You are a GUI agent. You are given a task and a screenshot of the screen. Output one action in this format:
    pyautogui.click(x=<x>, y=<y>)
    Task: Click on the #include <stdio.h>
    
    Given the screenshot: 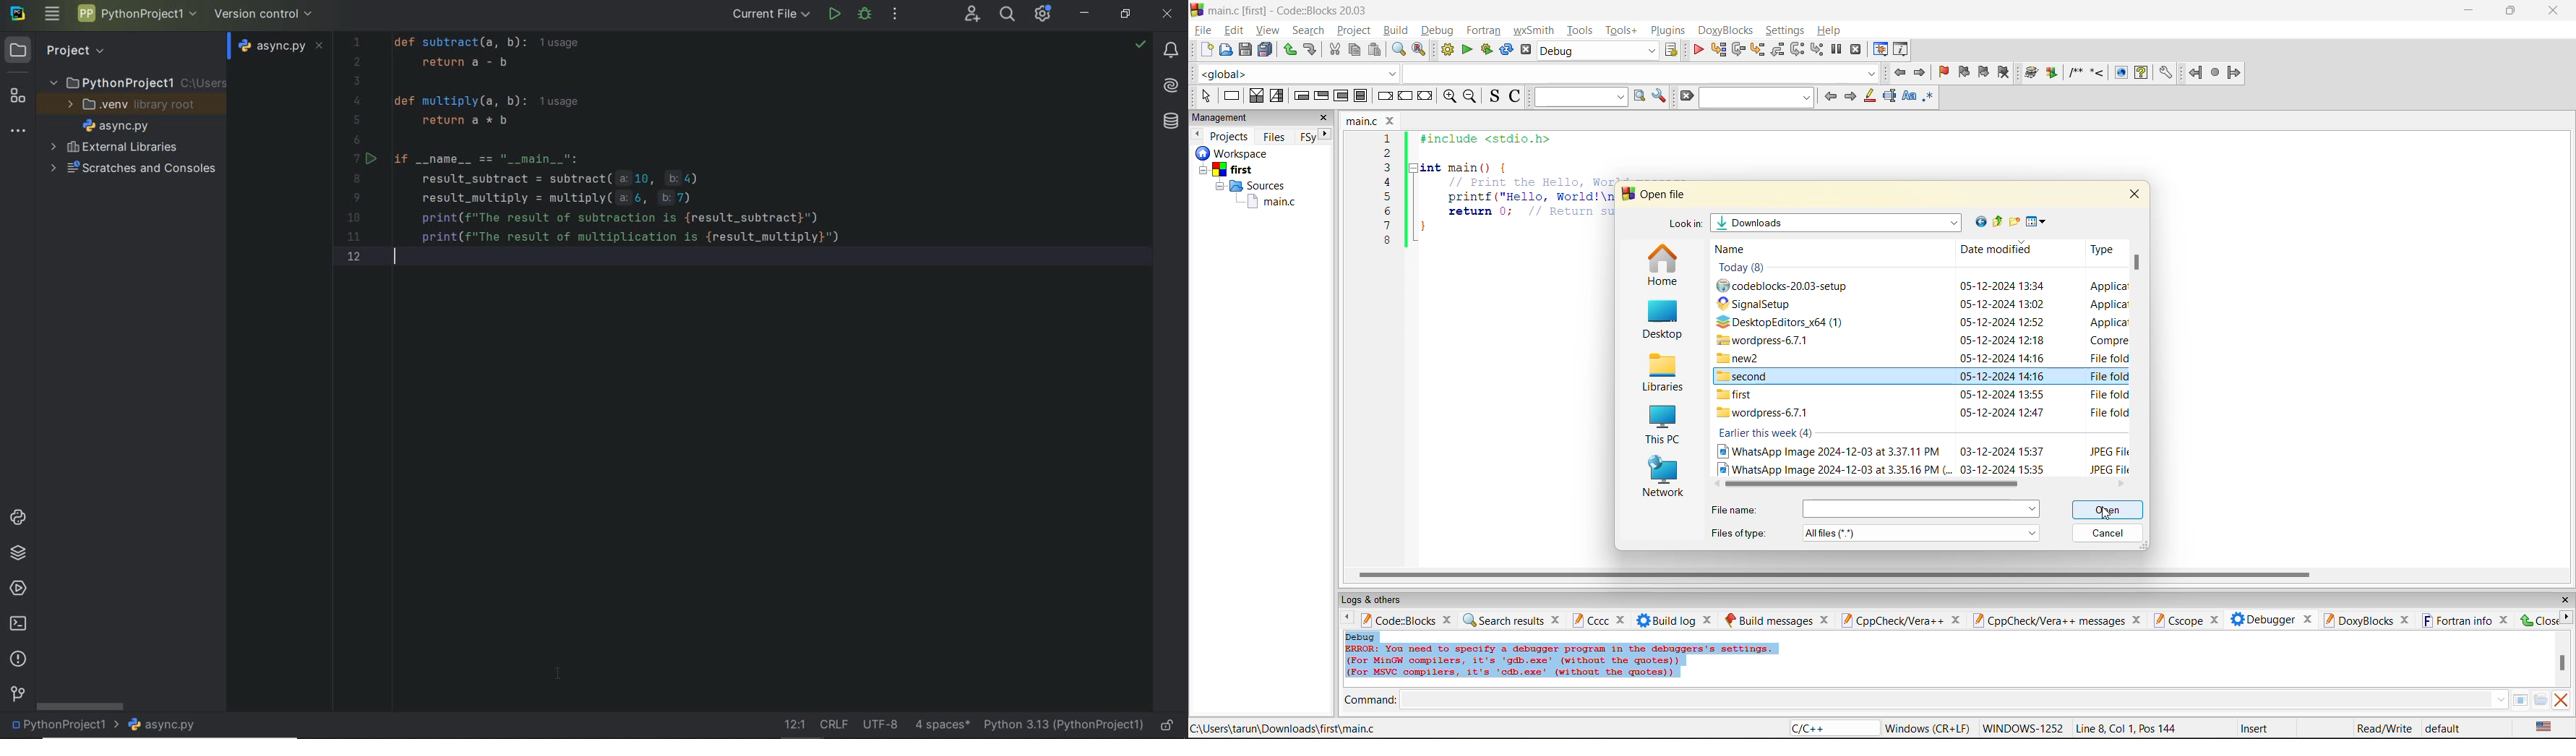 What is the action you would take?
    pyautogui.click(x=1495, y=139)
    